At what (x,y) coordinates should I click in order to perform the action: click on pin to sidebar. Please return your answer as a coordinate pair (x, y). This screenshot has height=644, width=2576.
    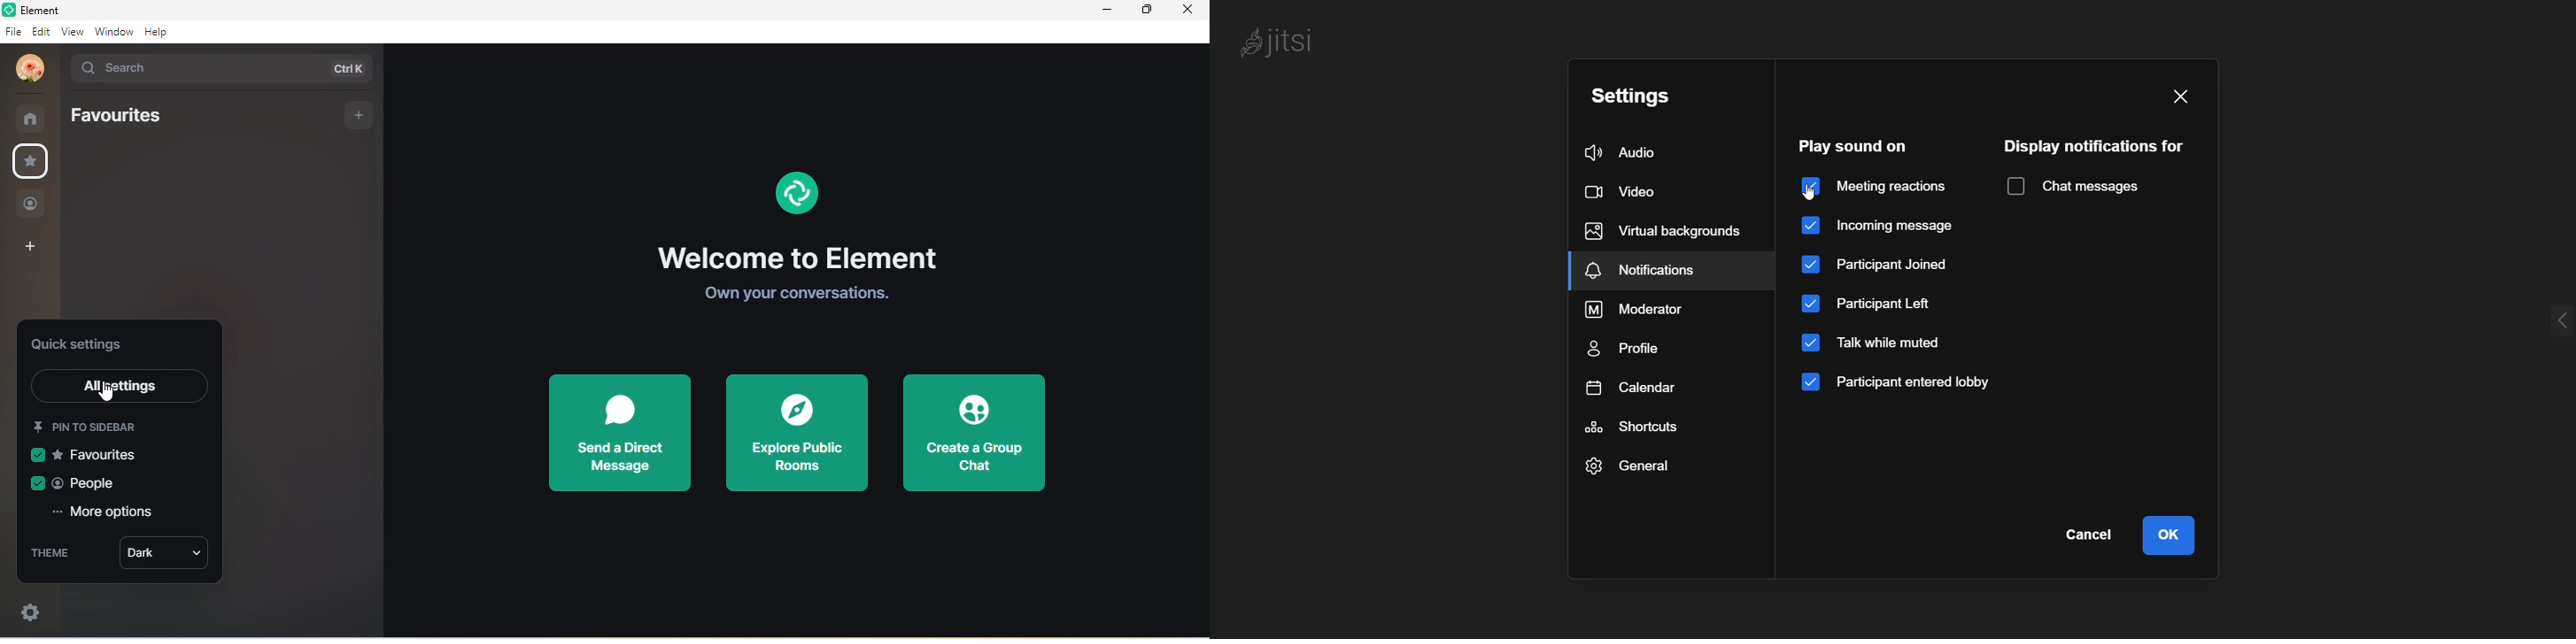
    Looking at the image, I should click on (87, 429).